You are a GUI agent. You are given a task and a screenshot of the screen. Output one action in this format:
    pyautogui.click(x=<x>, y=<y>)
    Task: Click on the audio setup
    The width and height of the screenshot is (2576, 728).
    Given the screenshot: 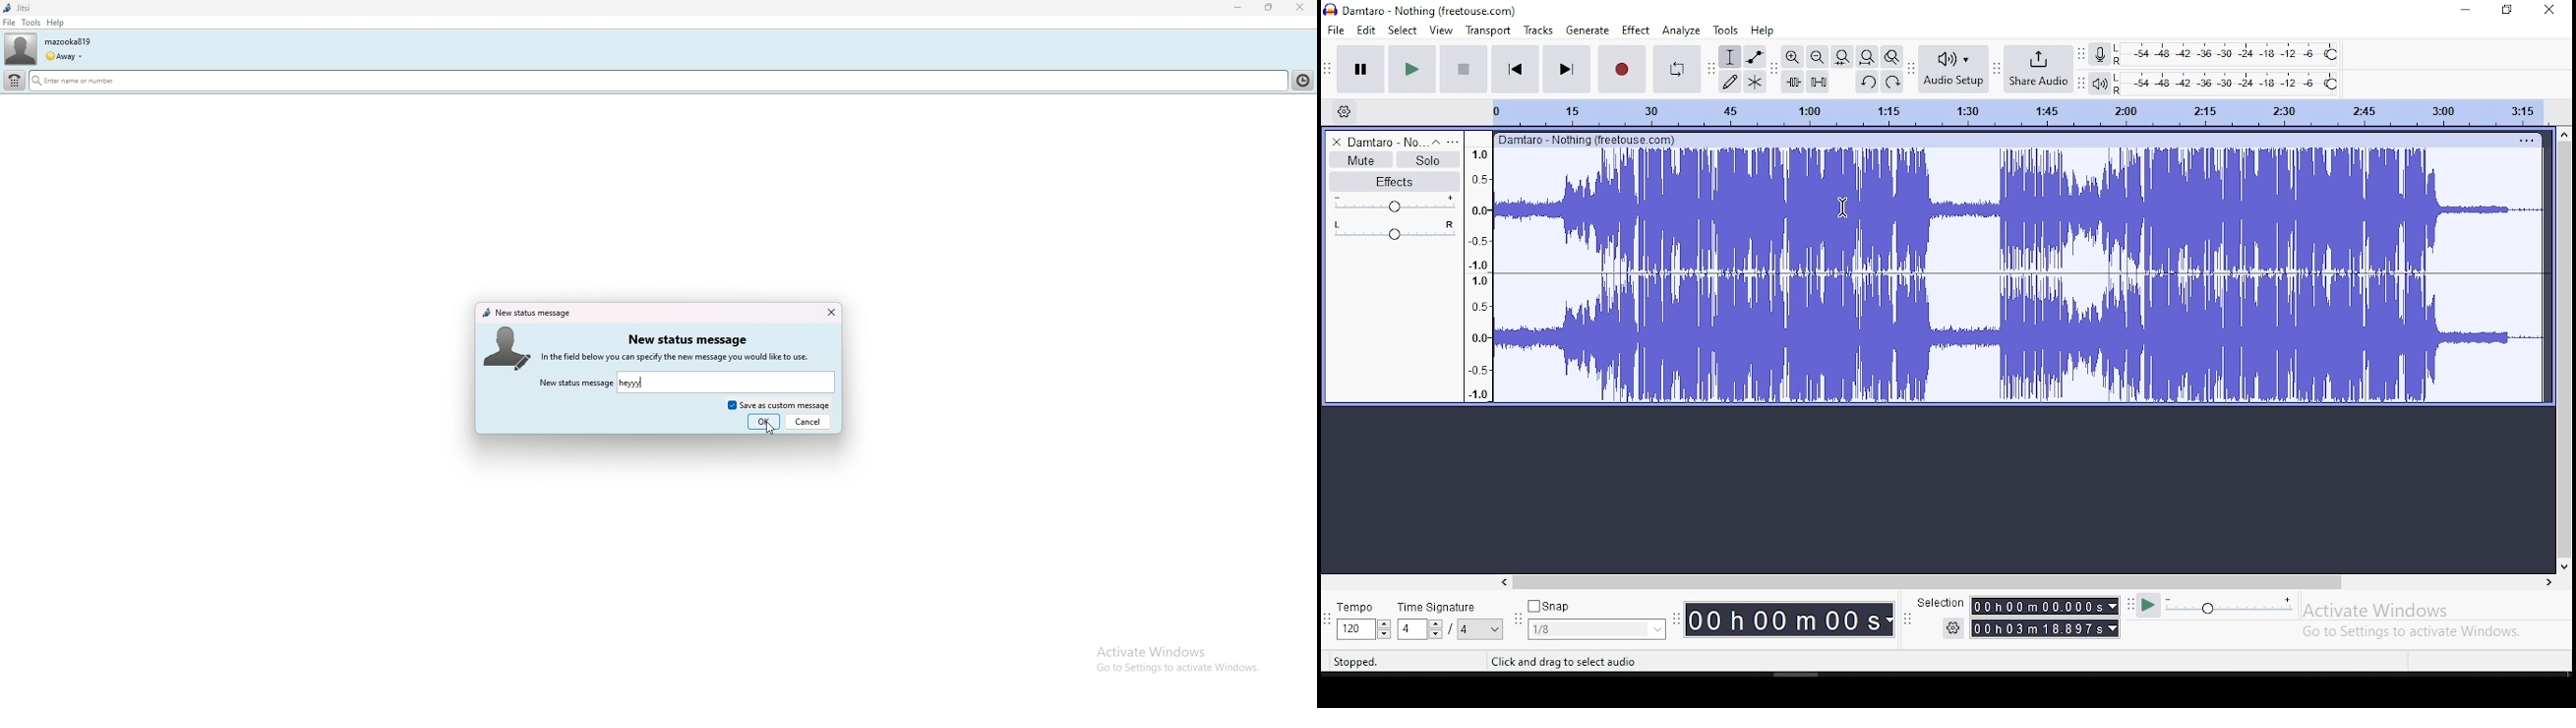 What is the action you would take?
    pyautogui.click(x=1951, y=69)
    